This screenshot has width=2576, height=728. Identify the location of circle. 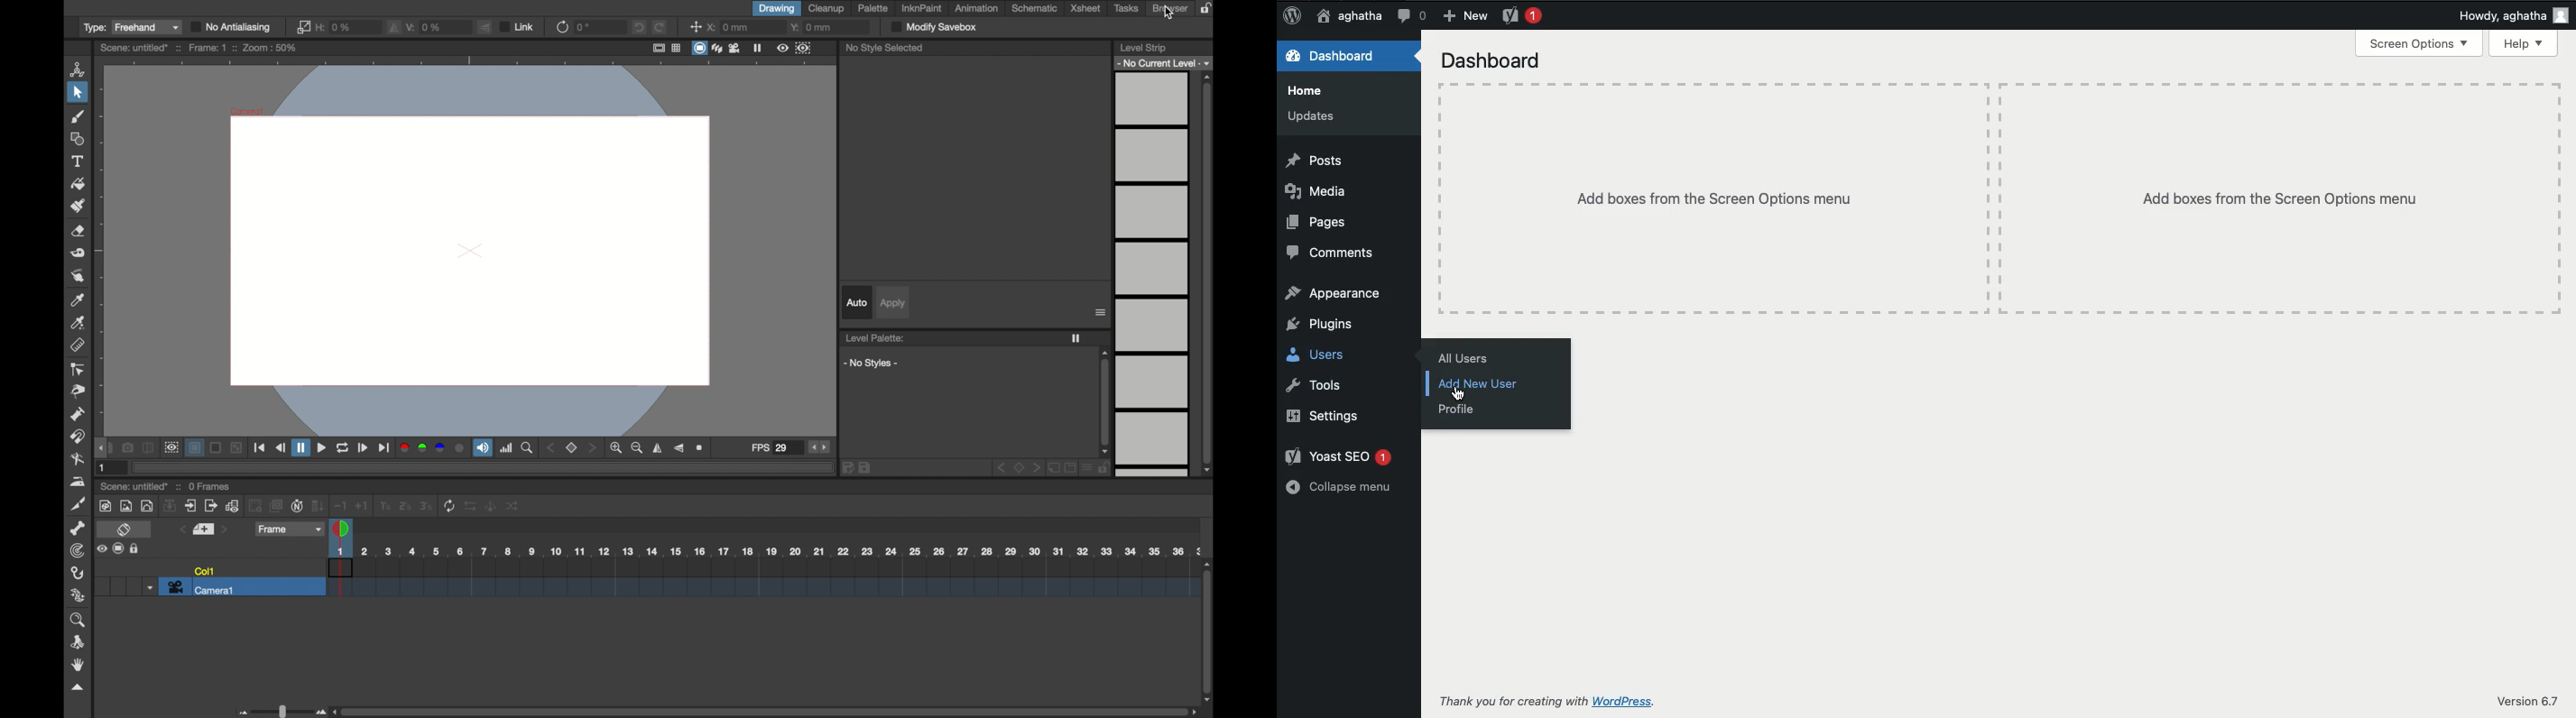
(461, 448).